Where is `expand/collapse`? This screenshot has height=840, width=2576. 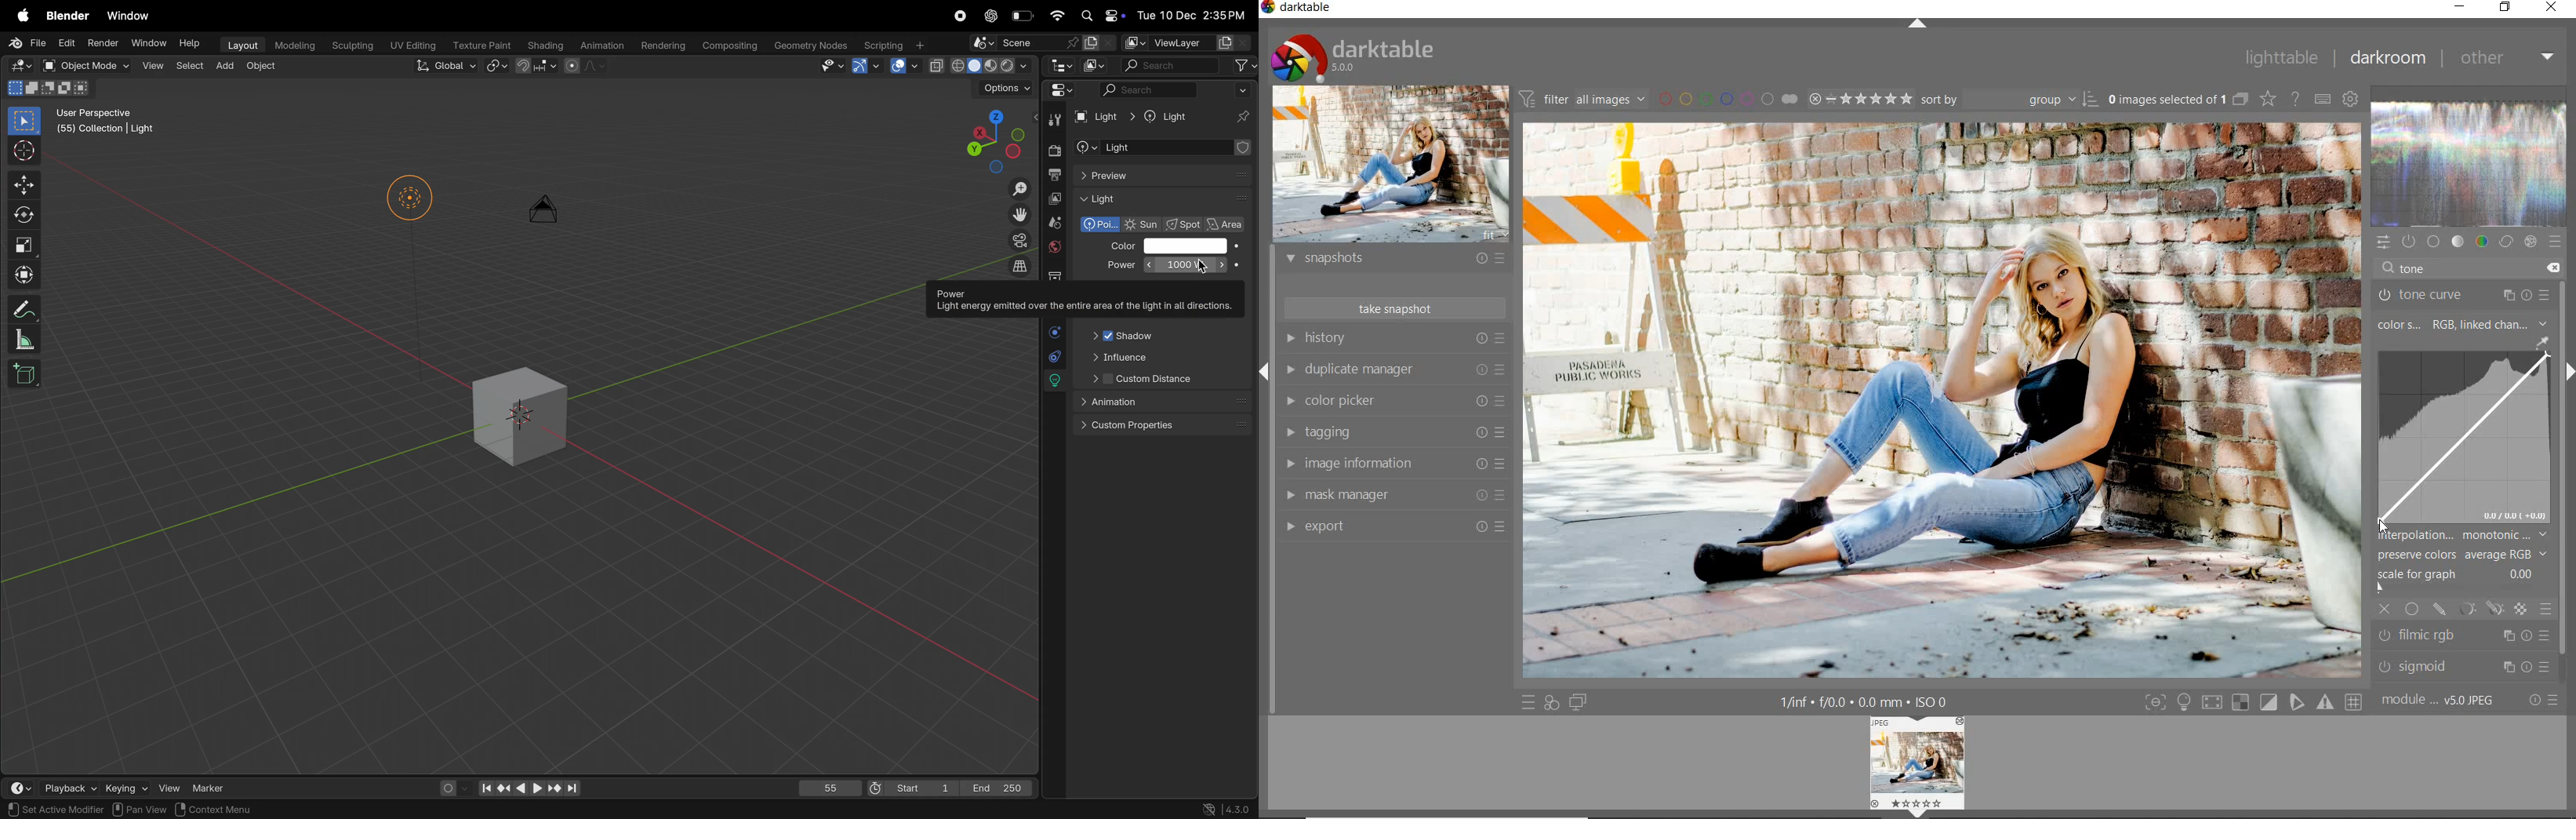 expand/collapse is located at coordinates (1917, 26).